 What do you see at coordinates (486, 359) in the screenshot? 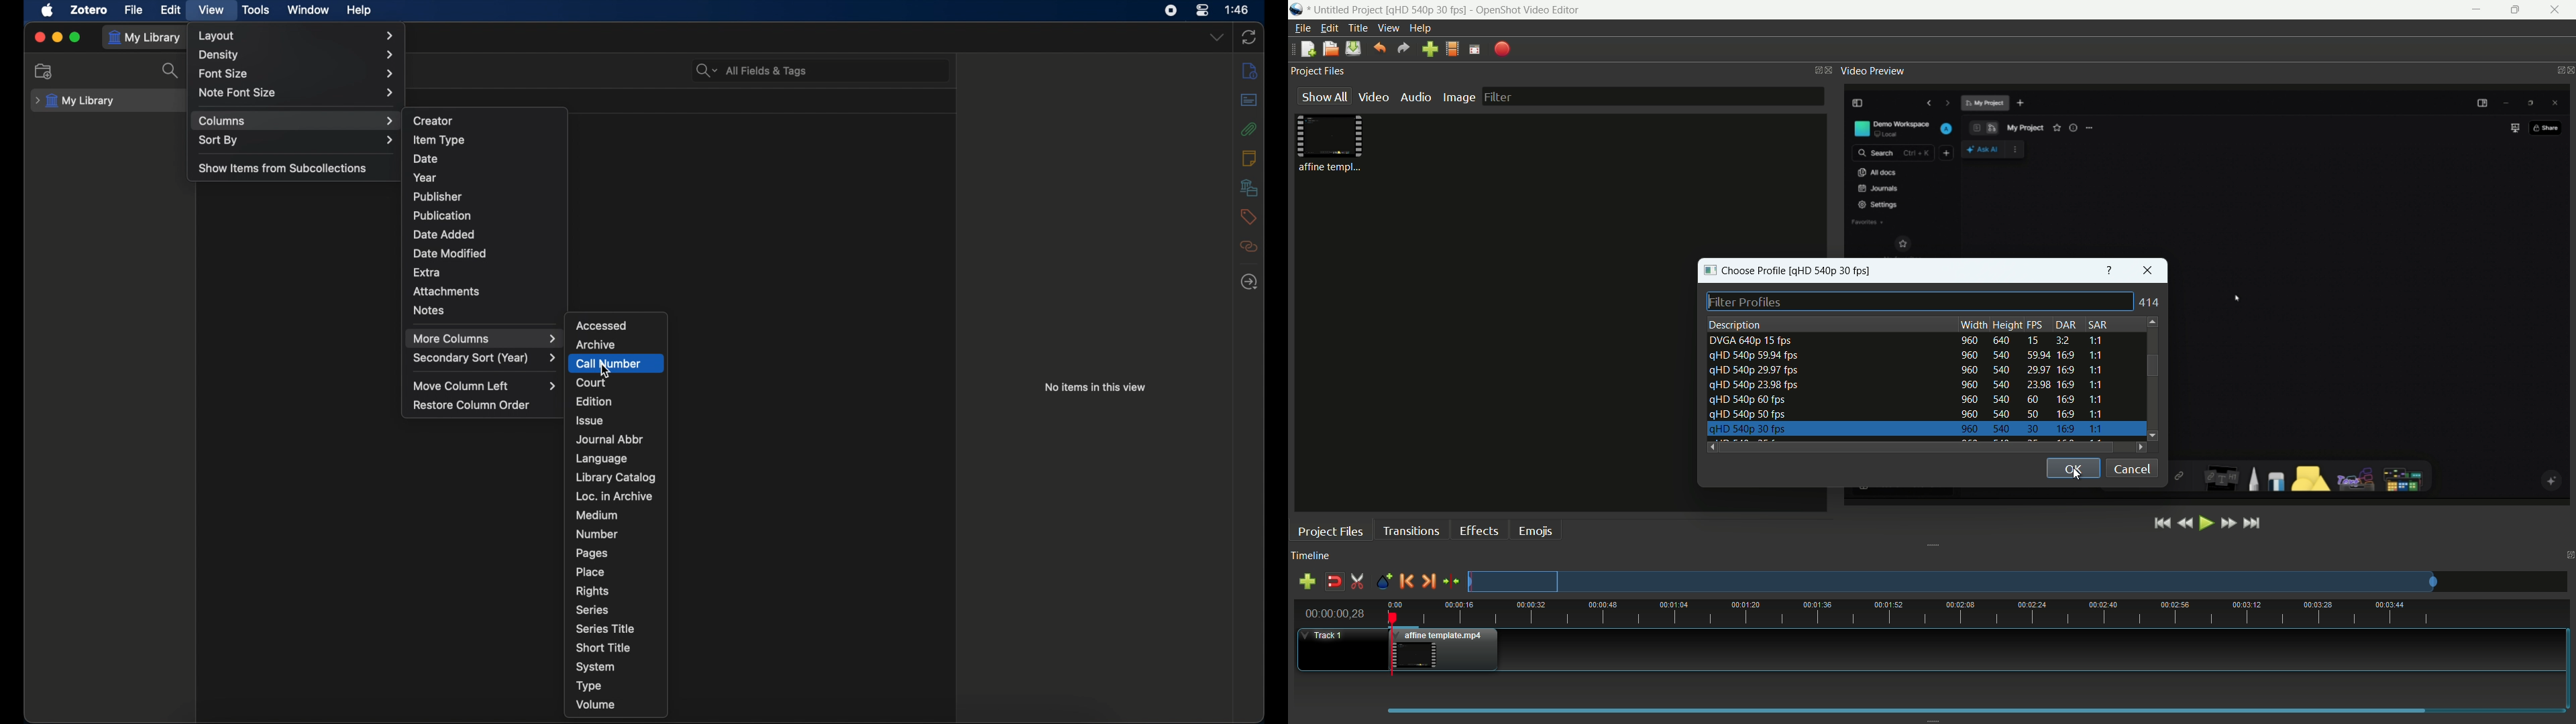
I see `secondary sort` at bounding box center [486, 359].